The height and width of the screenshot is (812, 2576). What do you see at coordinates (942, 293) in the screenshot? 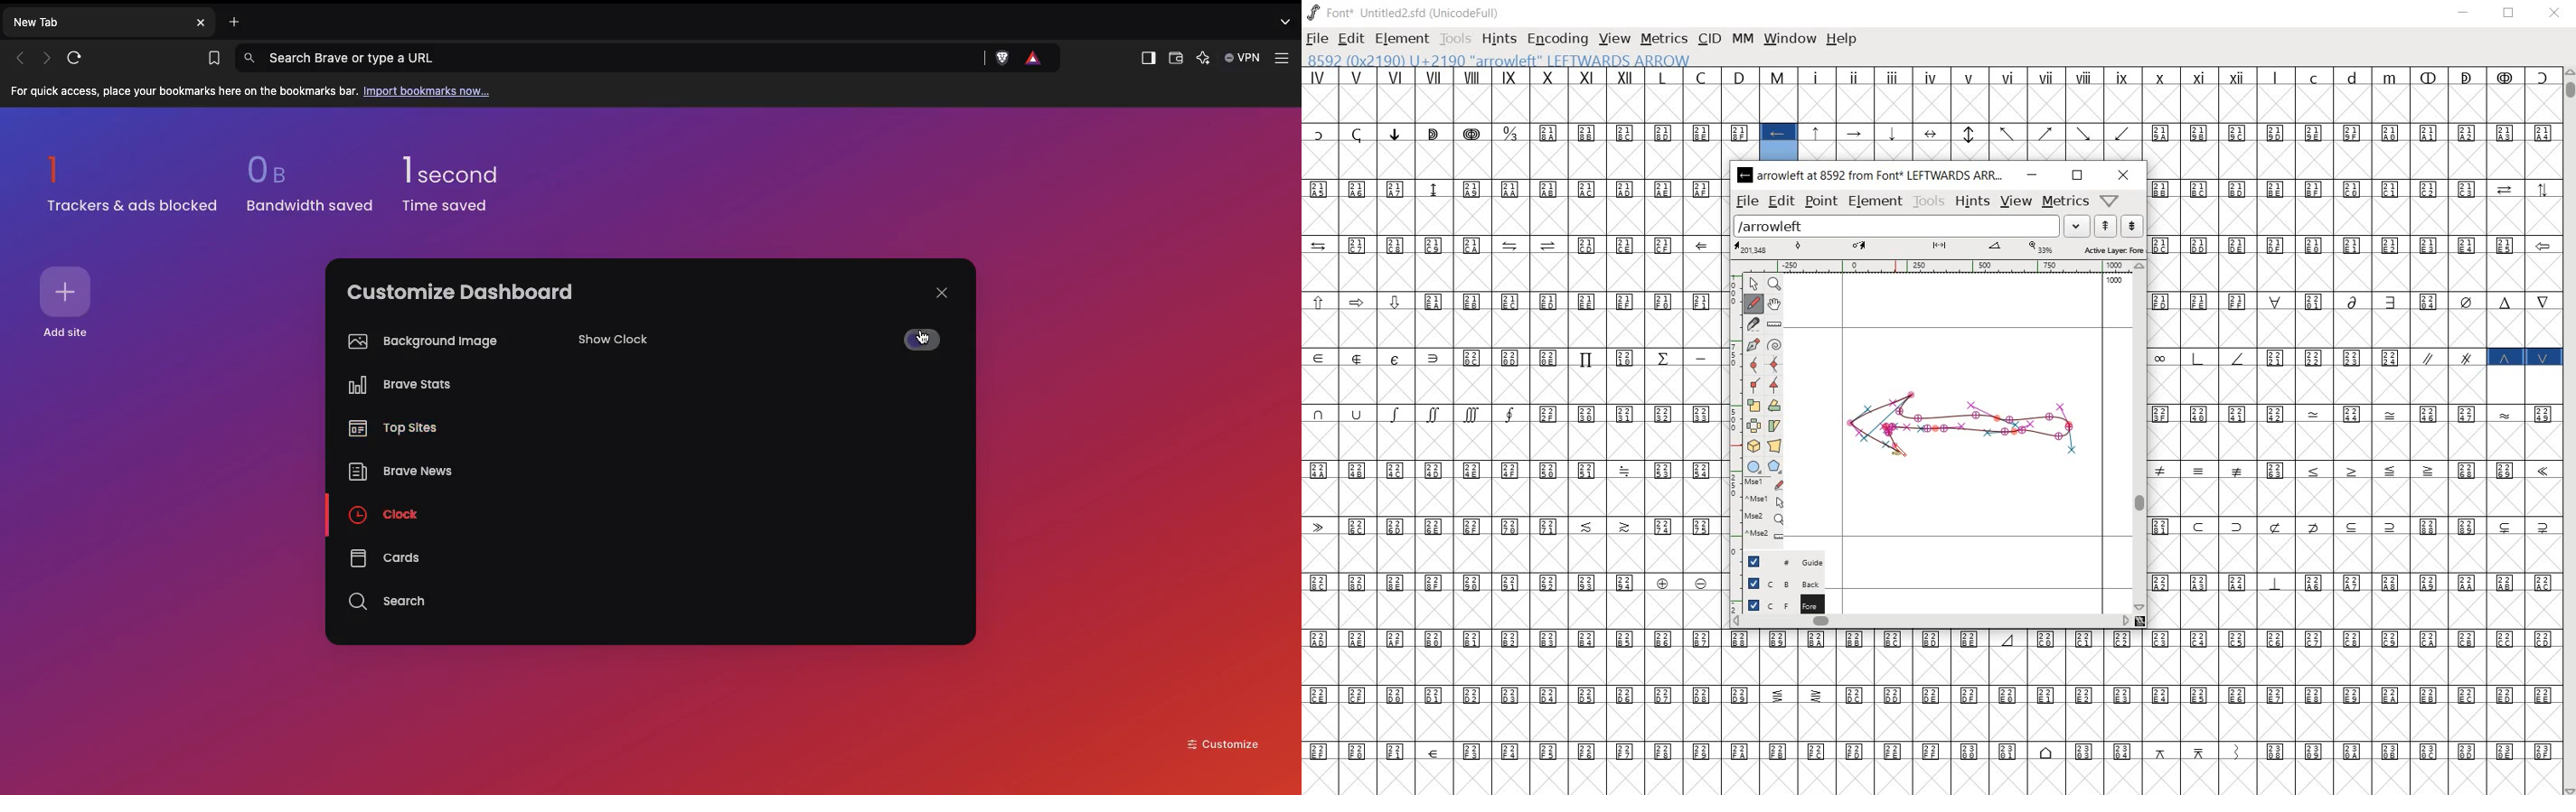
I see `Close` at bounding box center [942, 293].